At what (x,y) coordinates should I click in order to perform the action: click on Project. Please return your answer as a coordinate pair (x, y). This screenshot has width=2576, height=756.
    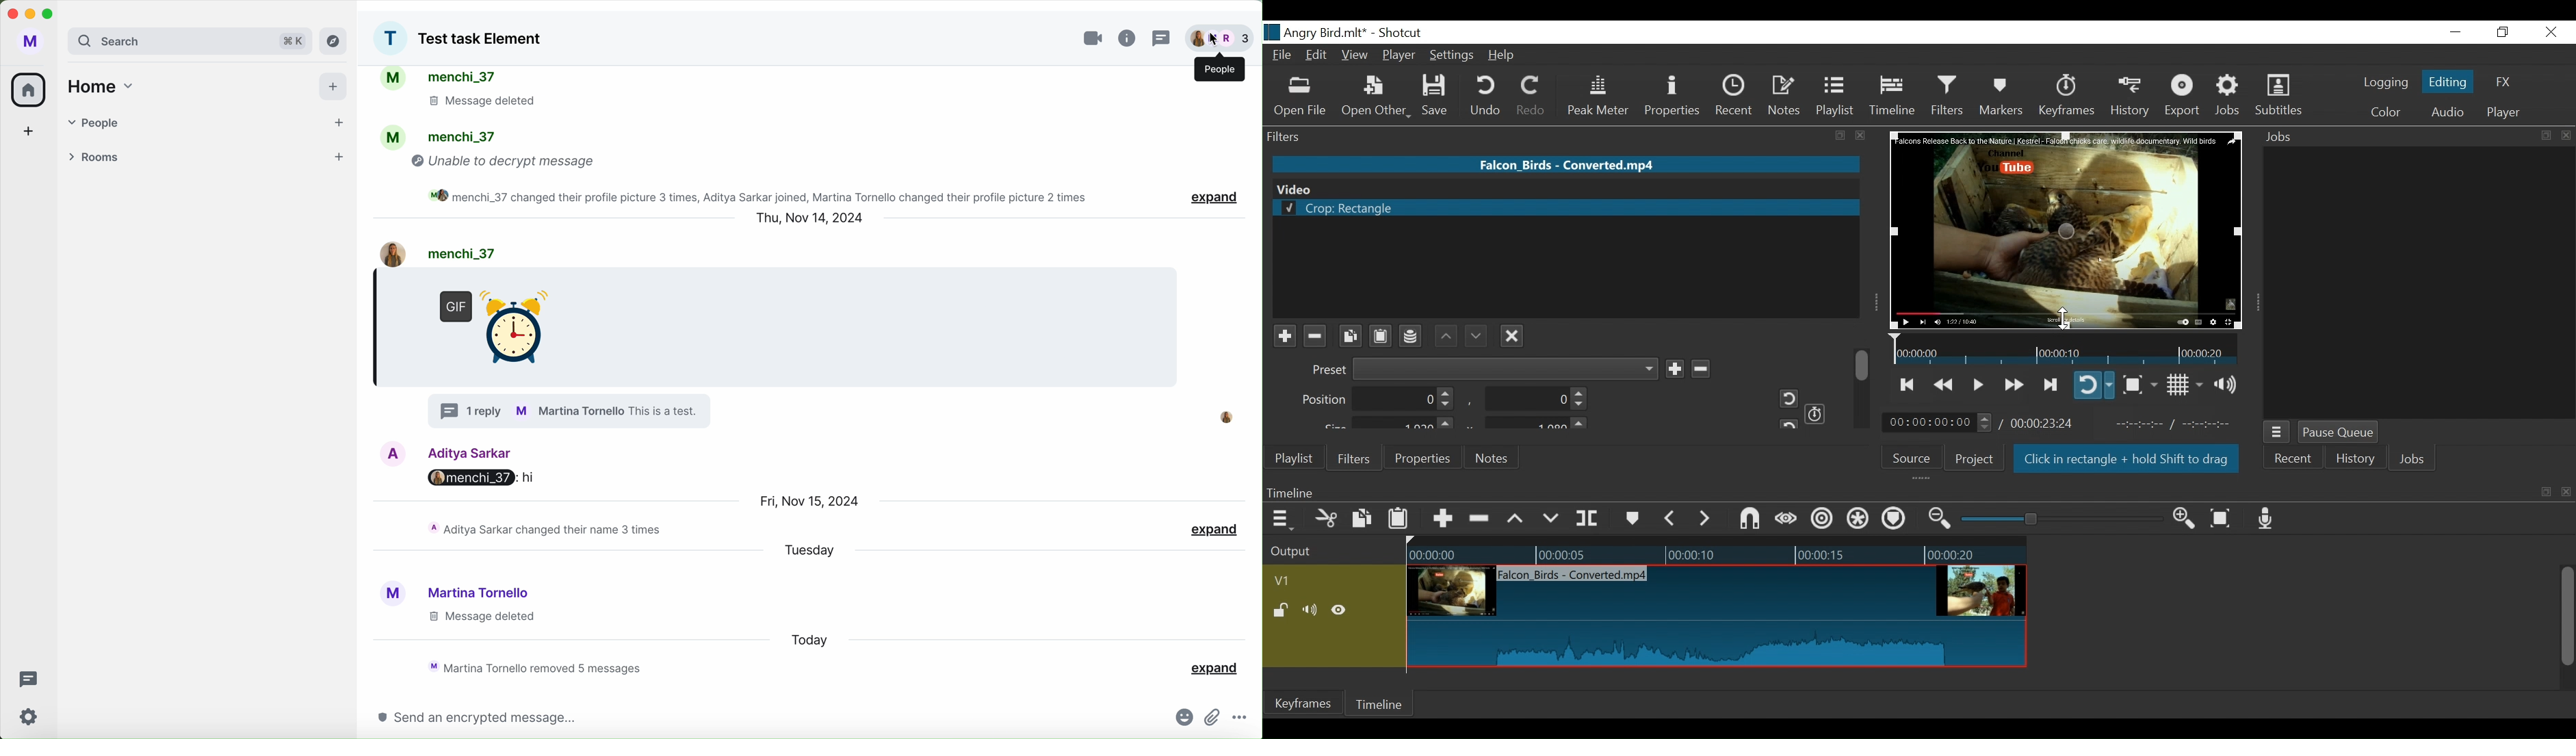
    Looking at the image, I should click on (1975, 458).